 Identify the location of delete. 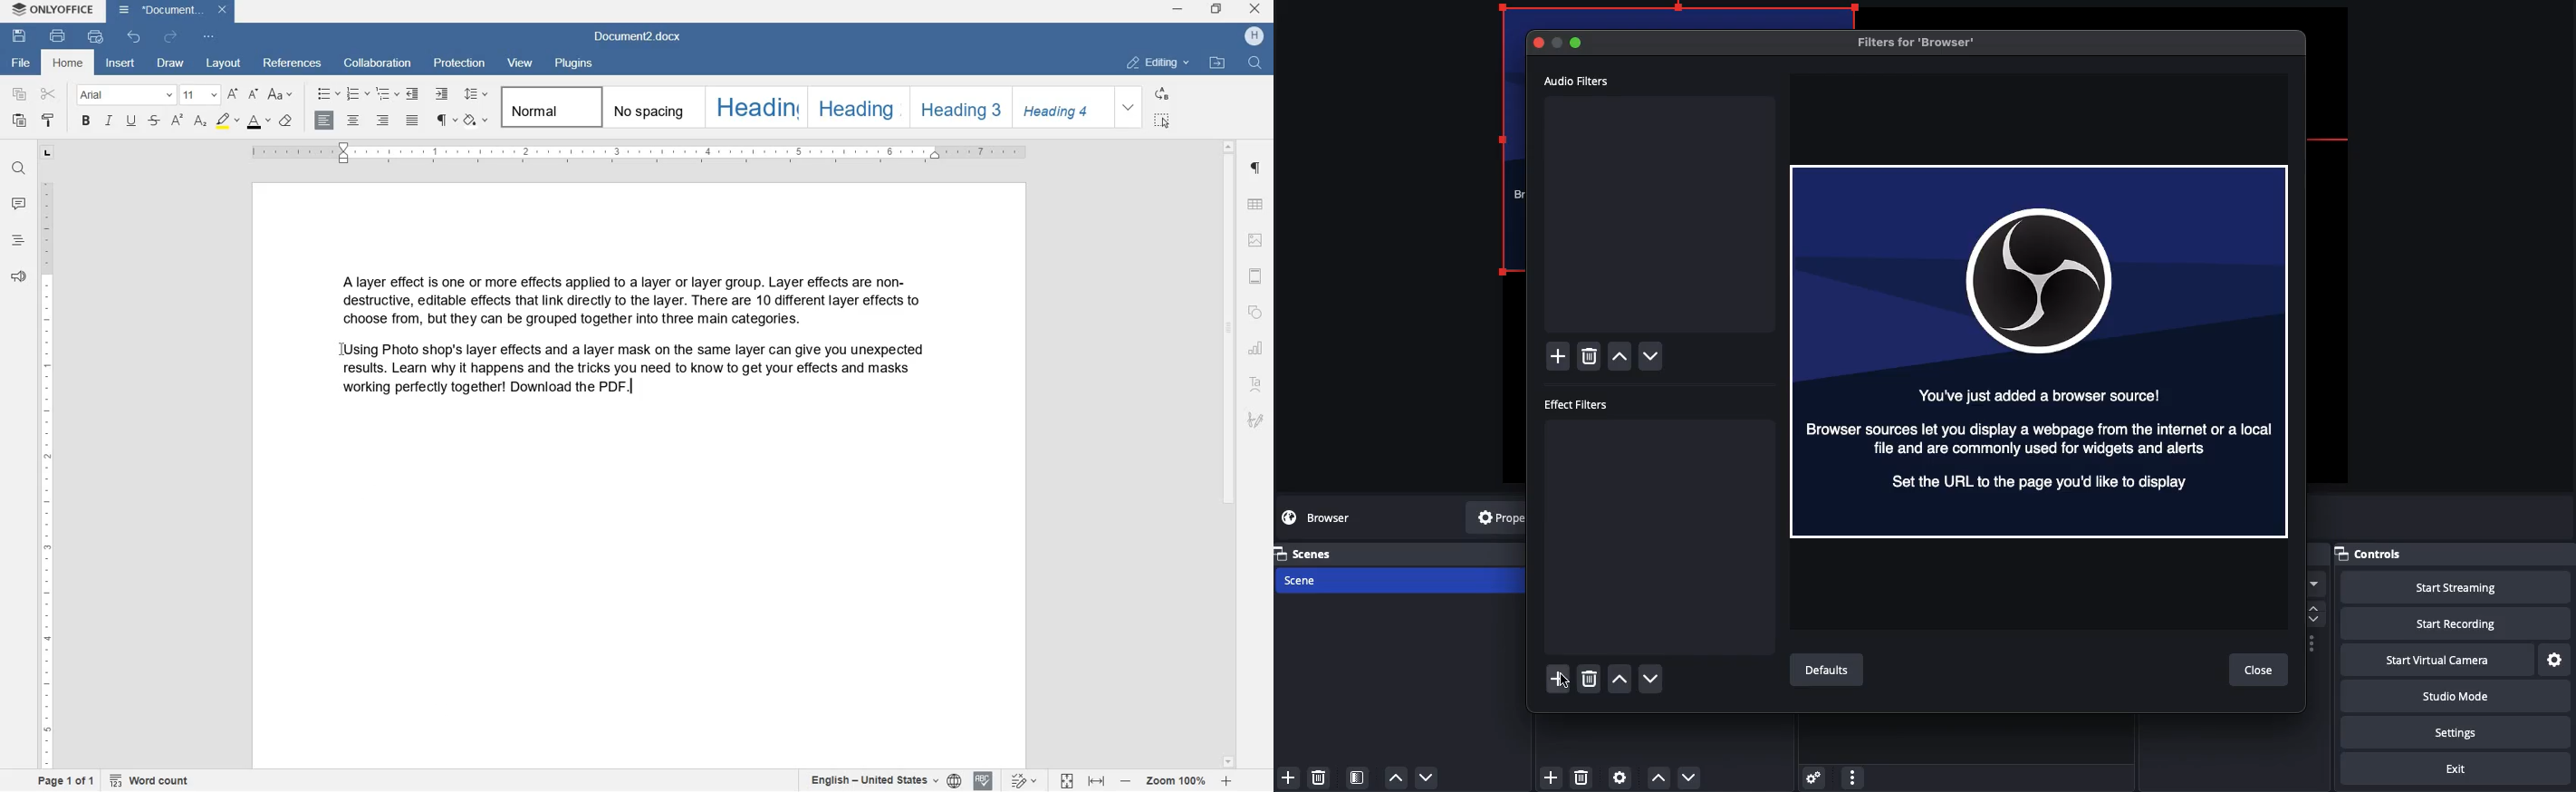
(1586, 778).